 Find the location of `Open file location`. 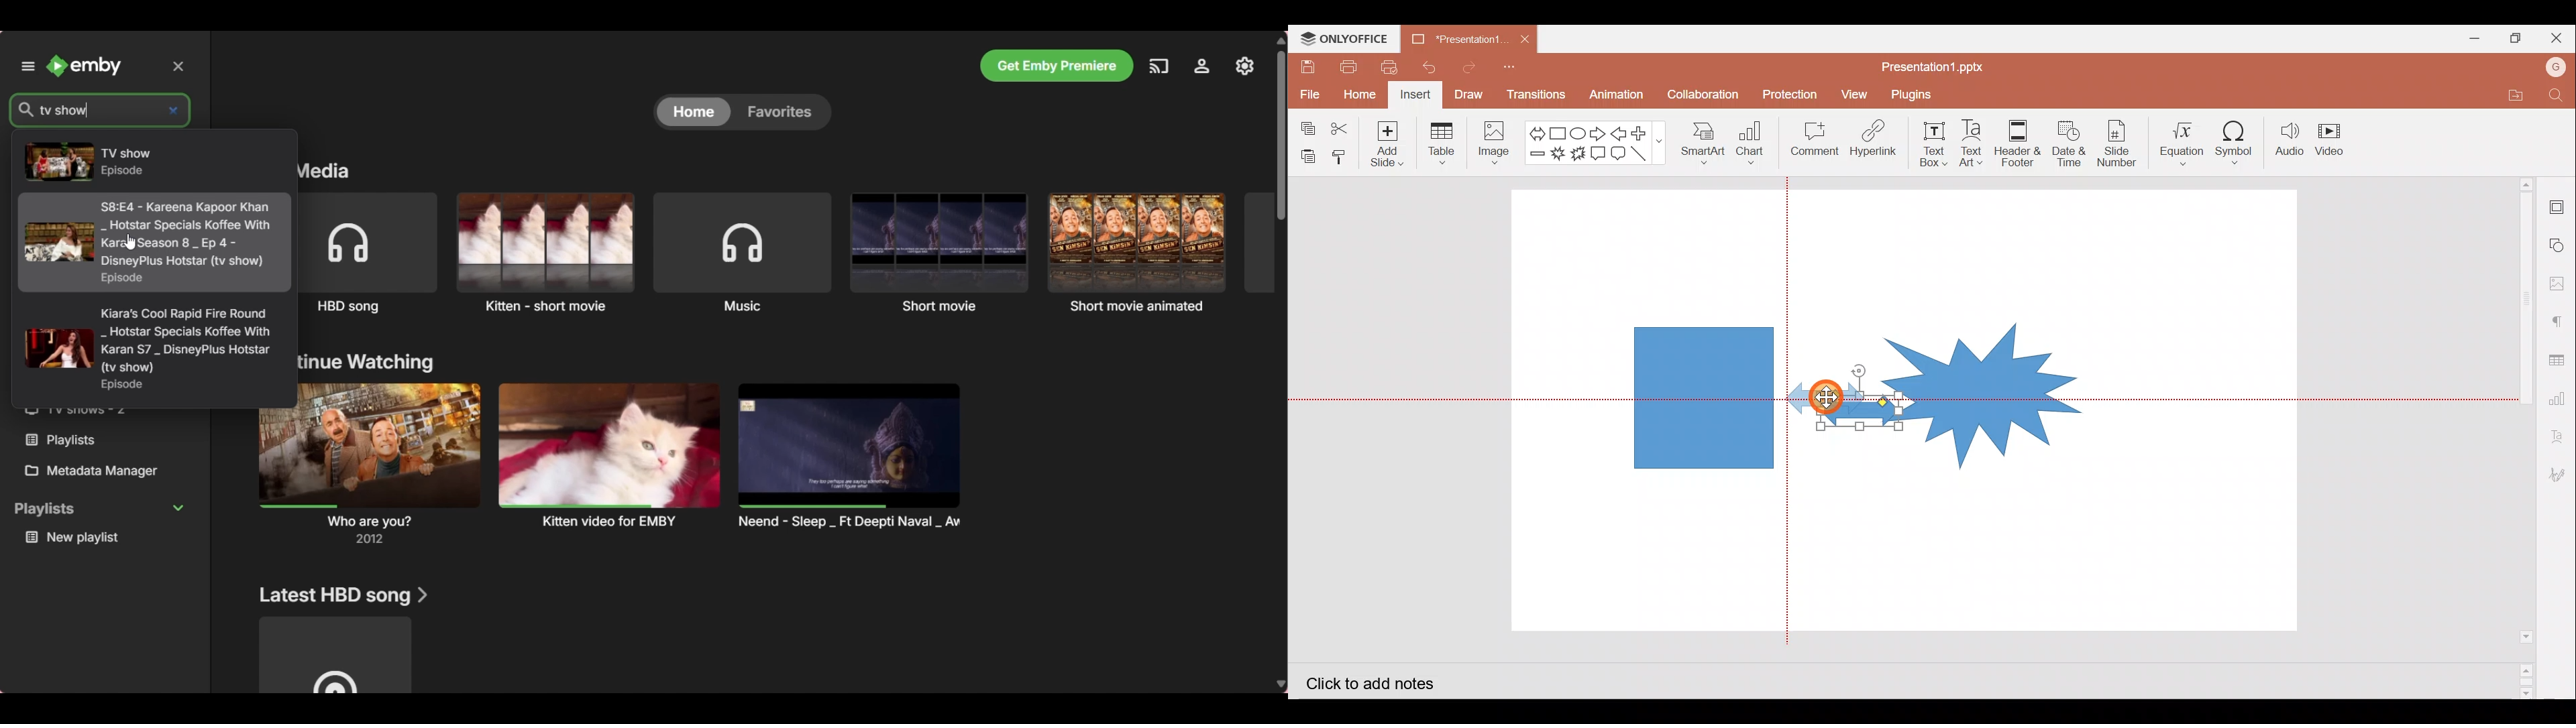

Open file location is located at coordinates (2512, 93).